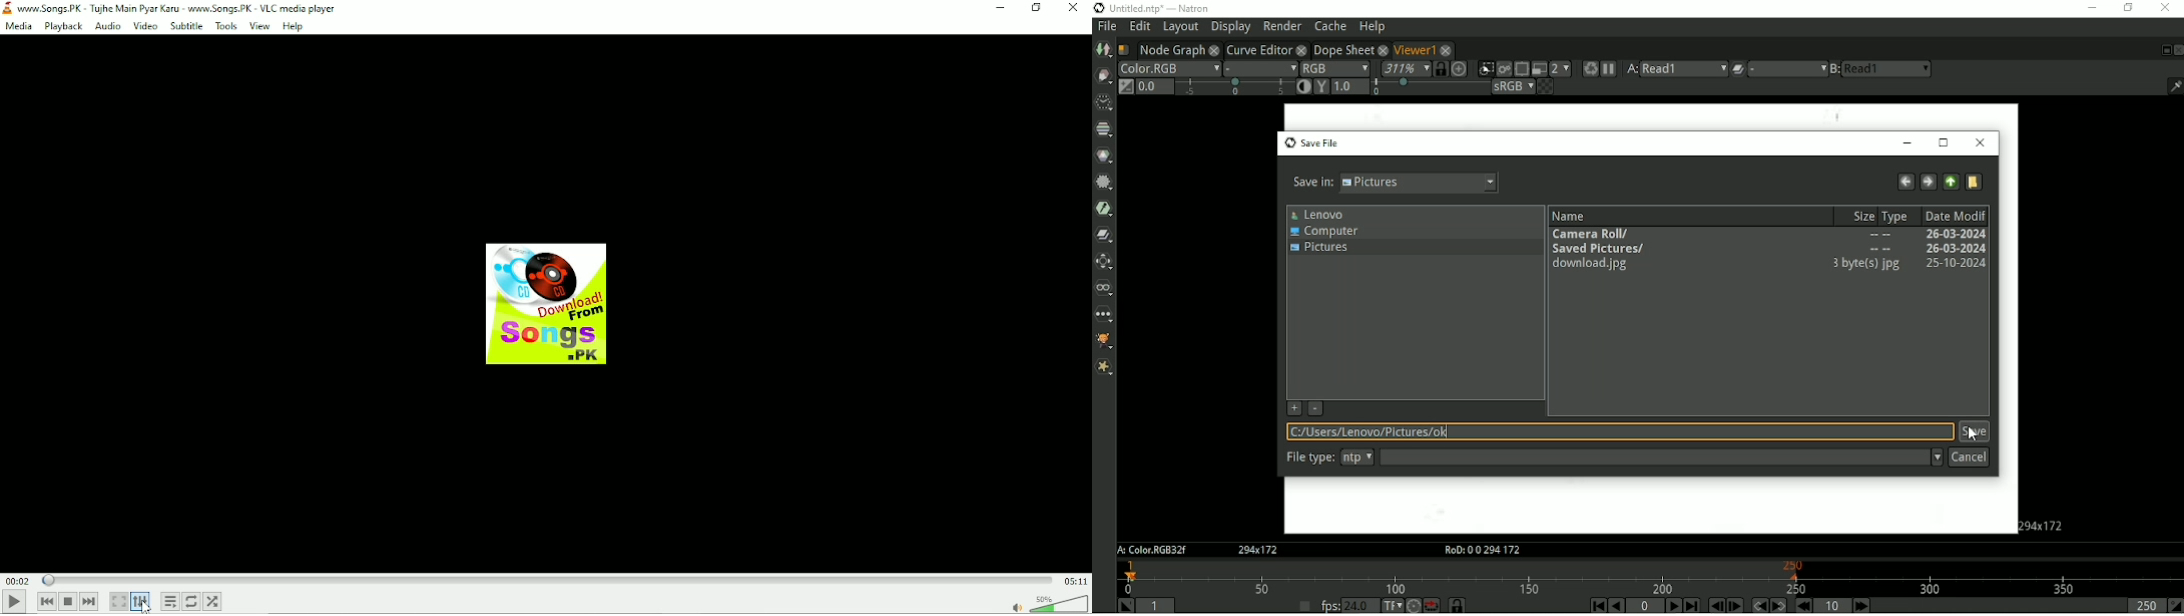 This screenshot has width=2184, height=616. I want to click on Pictures, so click(1320, 248).